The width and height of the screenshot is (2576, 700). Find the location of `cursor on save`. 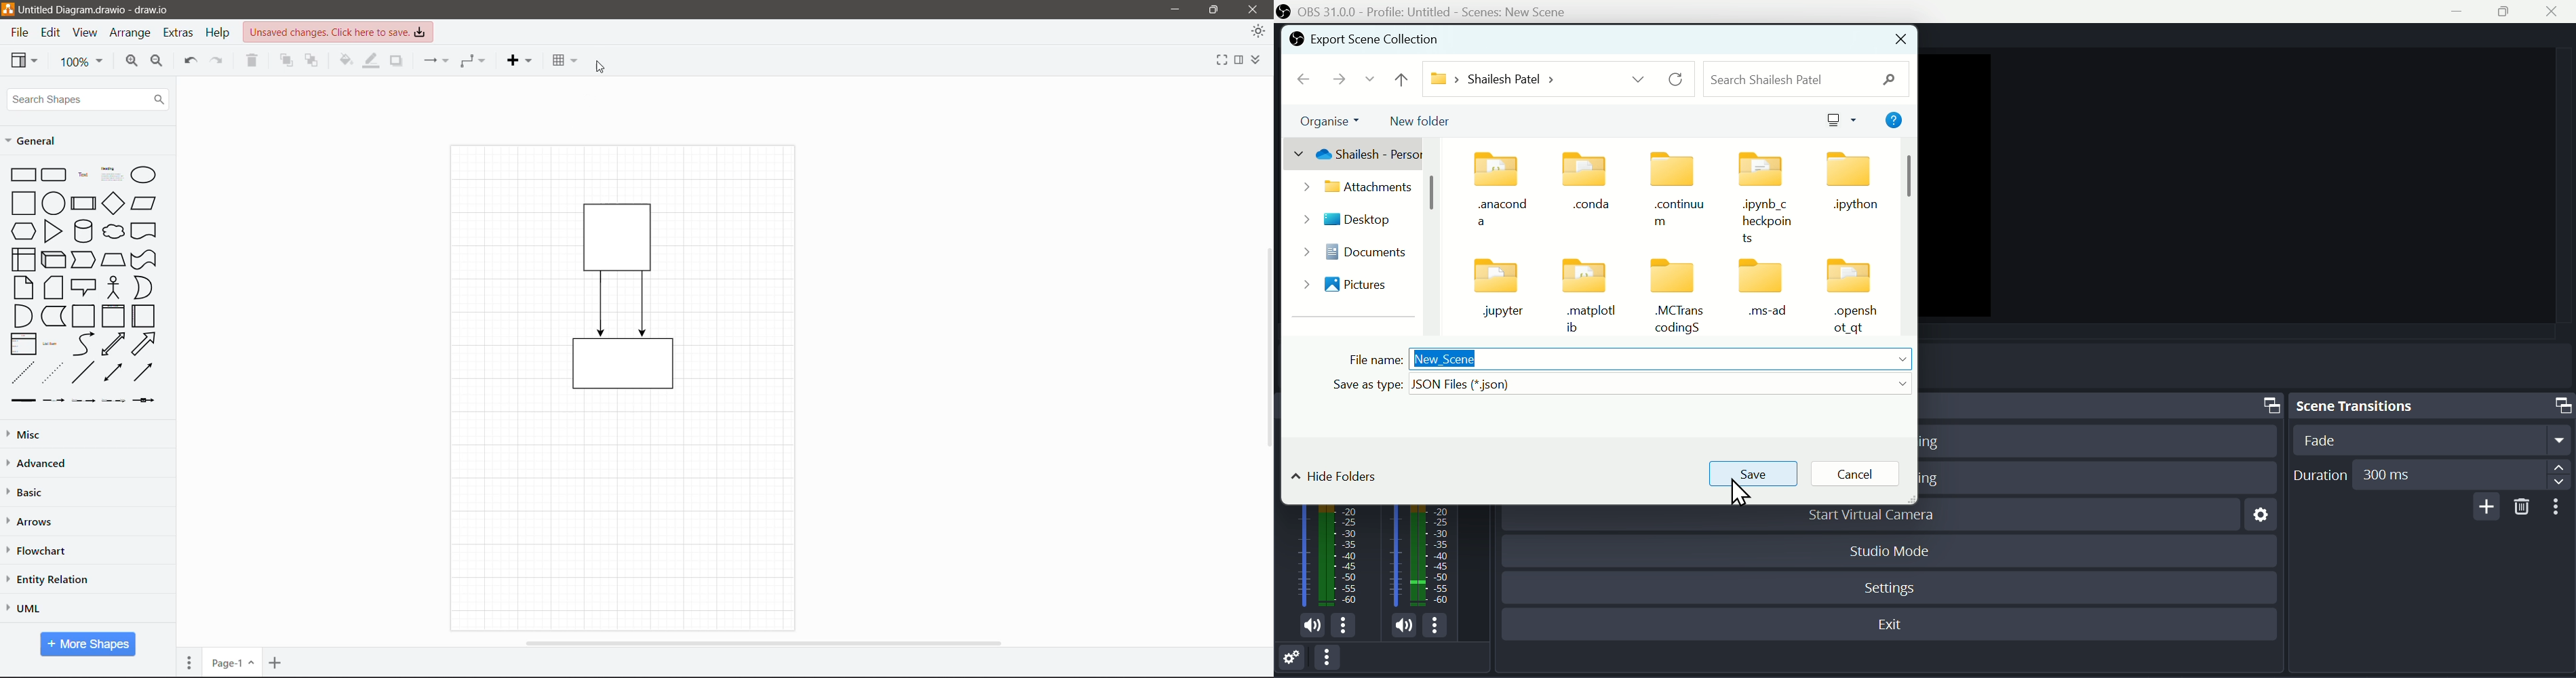

cursor on save is located at coordinates (1741, 493).